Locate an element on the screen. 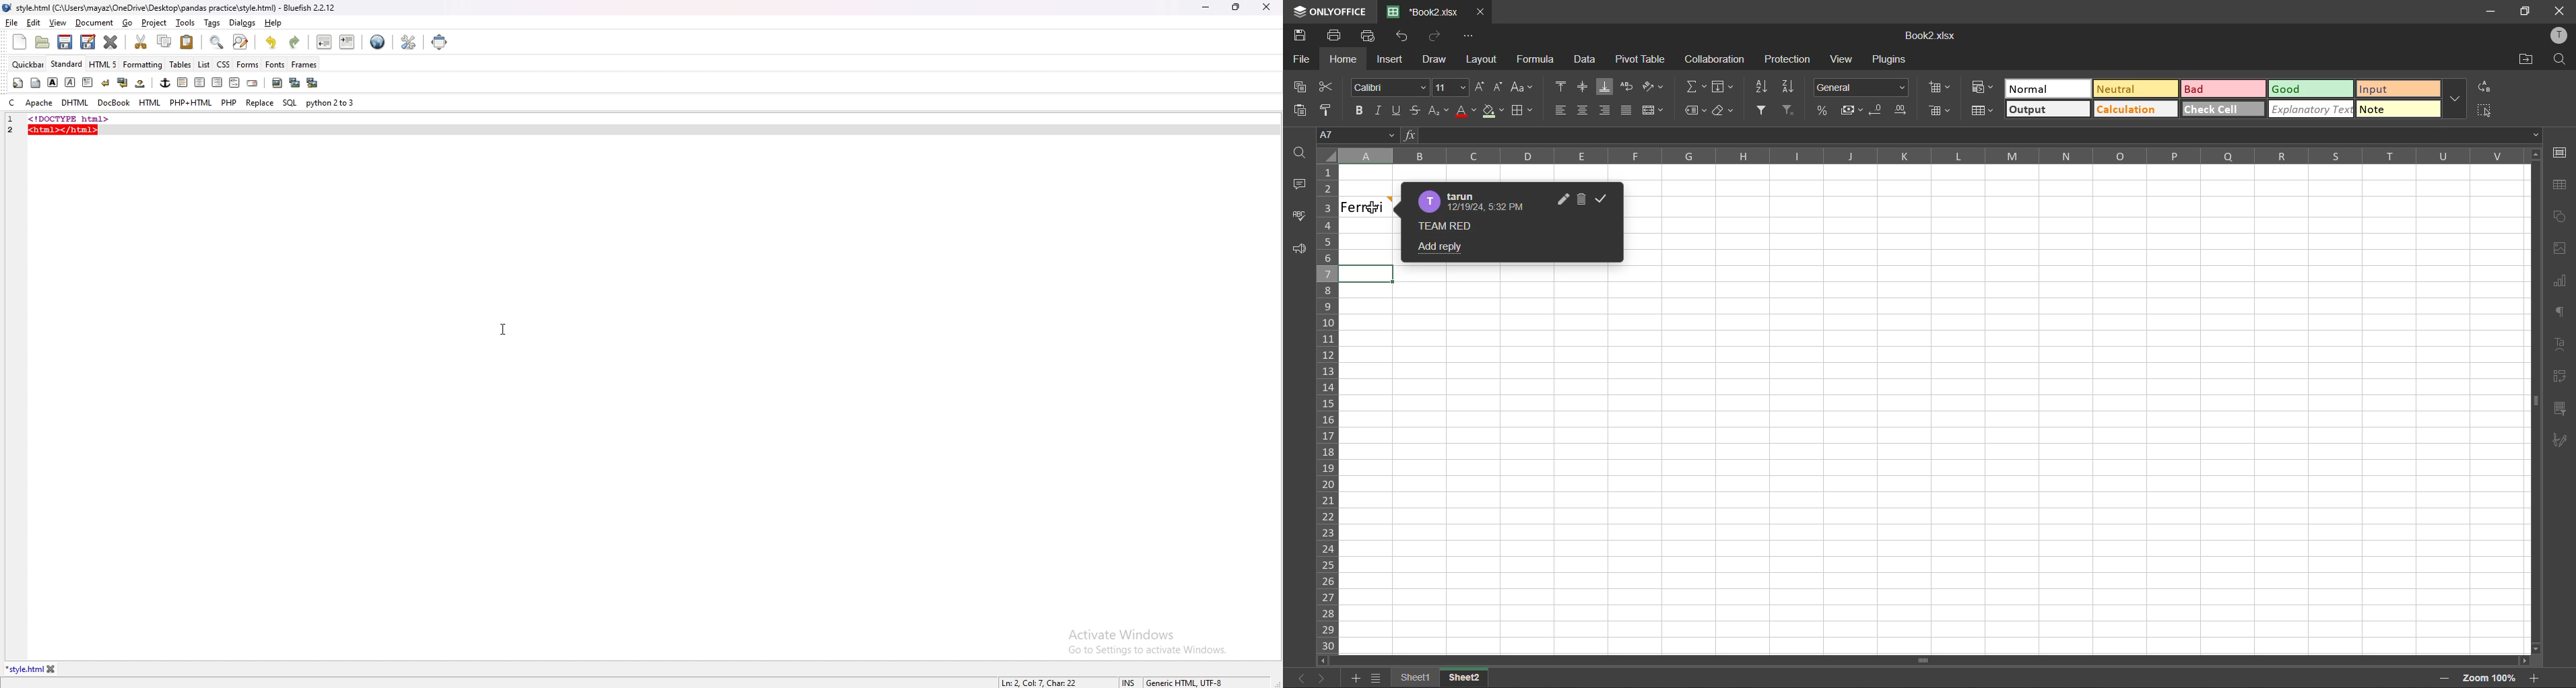 The width and height of the screenshot is (2576, 700). font style is located at coordinates (1389, 88).